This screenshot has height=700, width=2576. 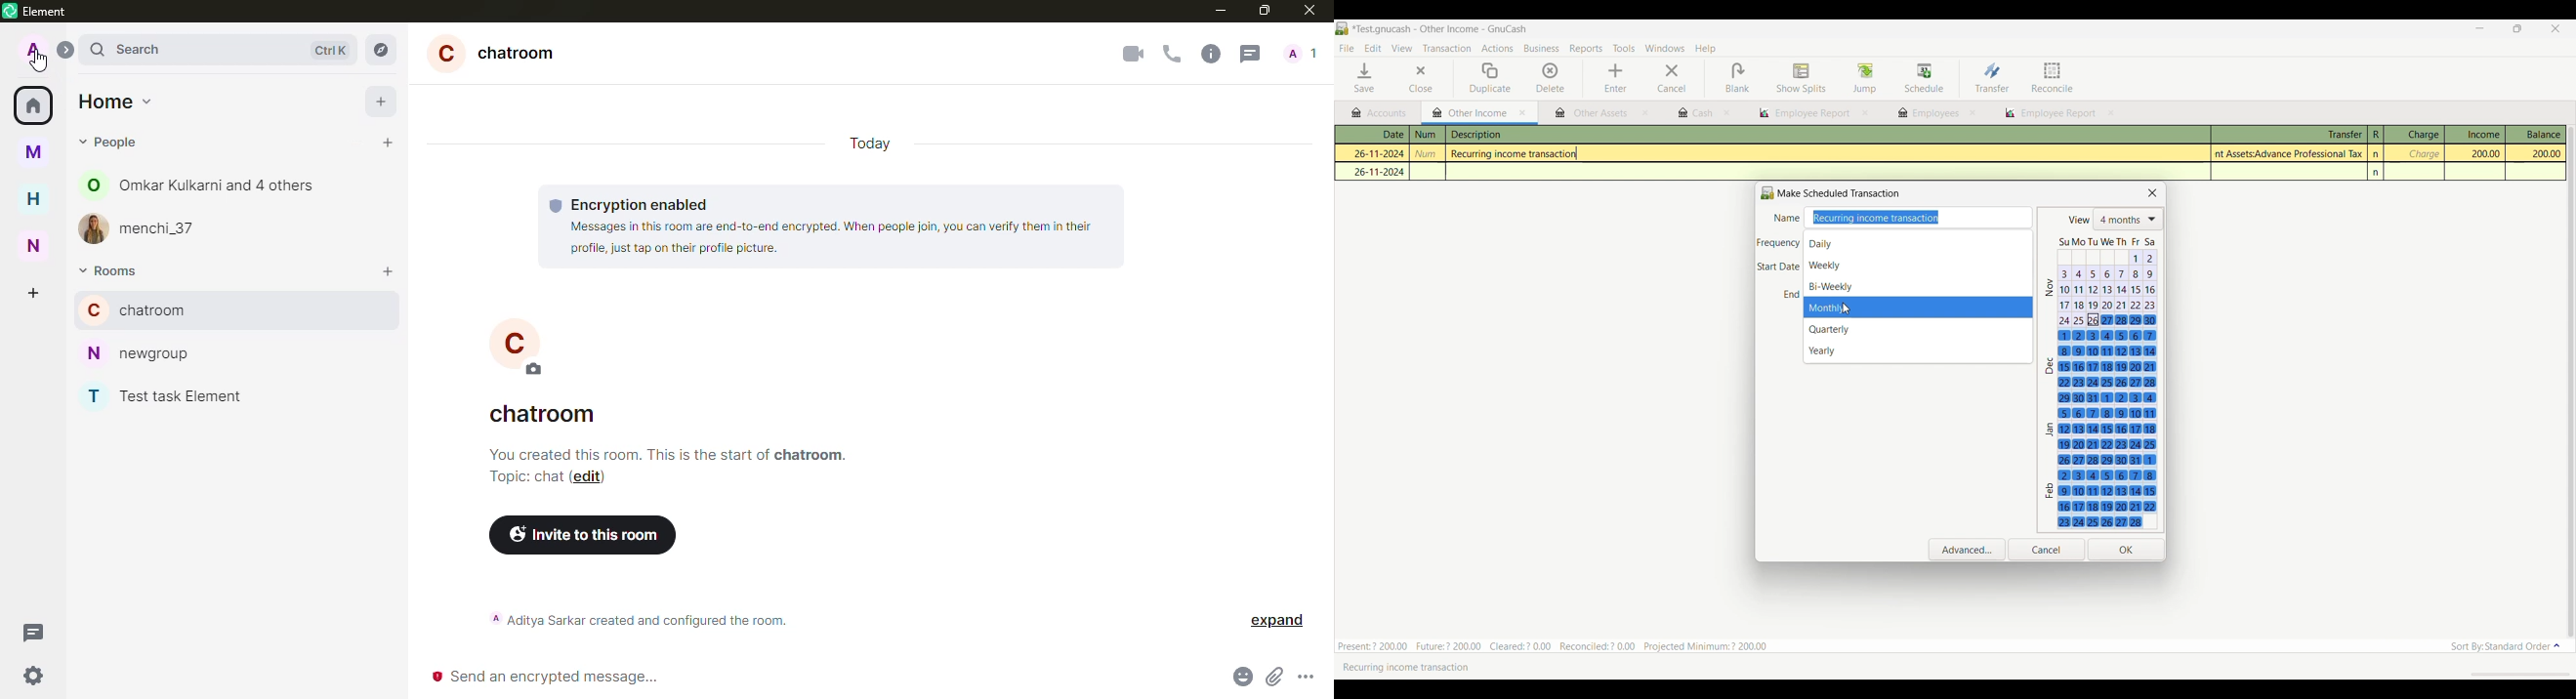 I want to click on Jump, so click(x=1865, y=78).